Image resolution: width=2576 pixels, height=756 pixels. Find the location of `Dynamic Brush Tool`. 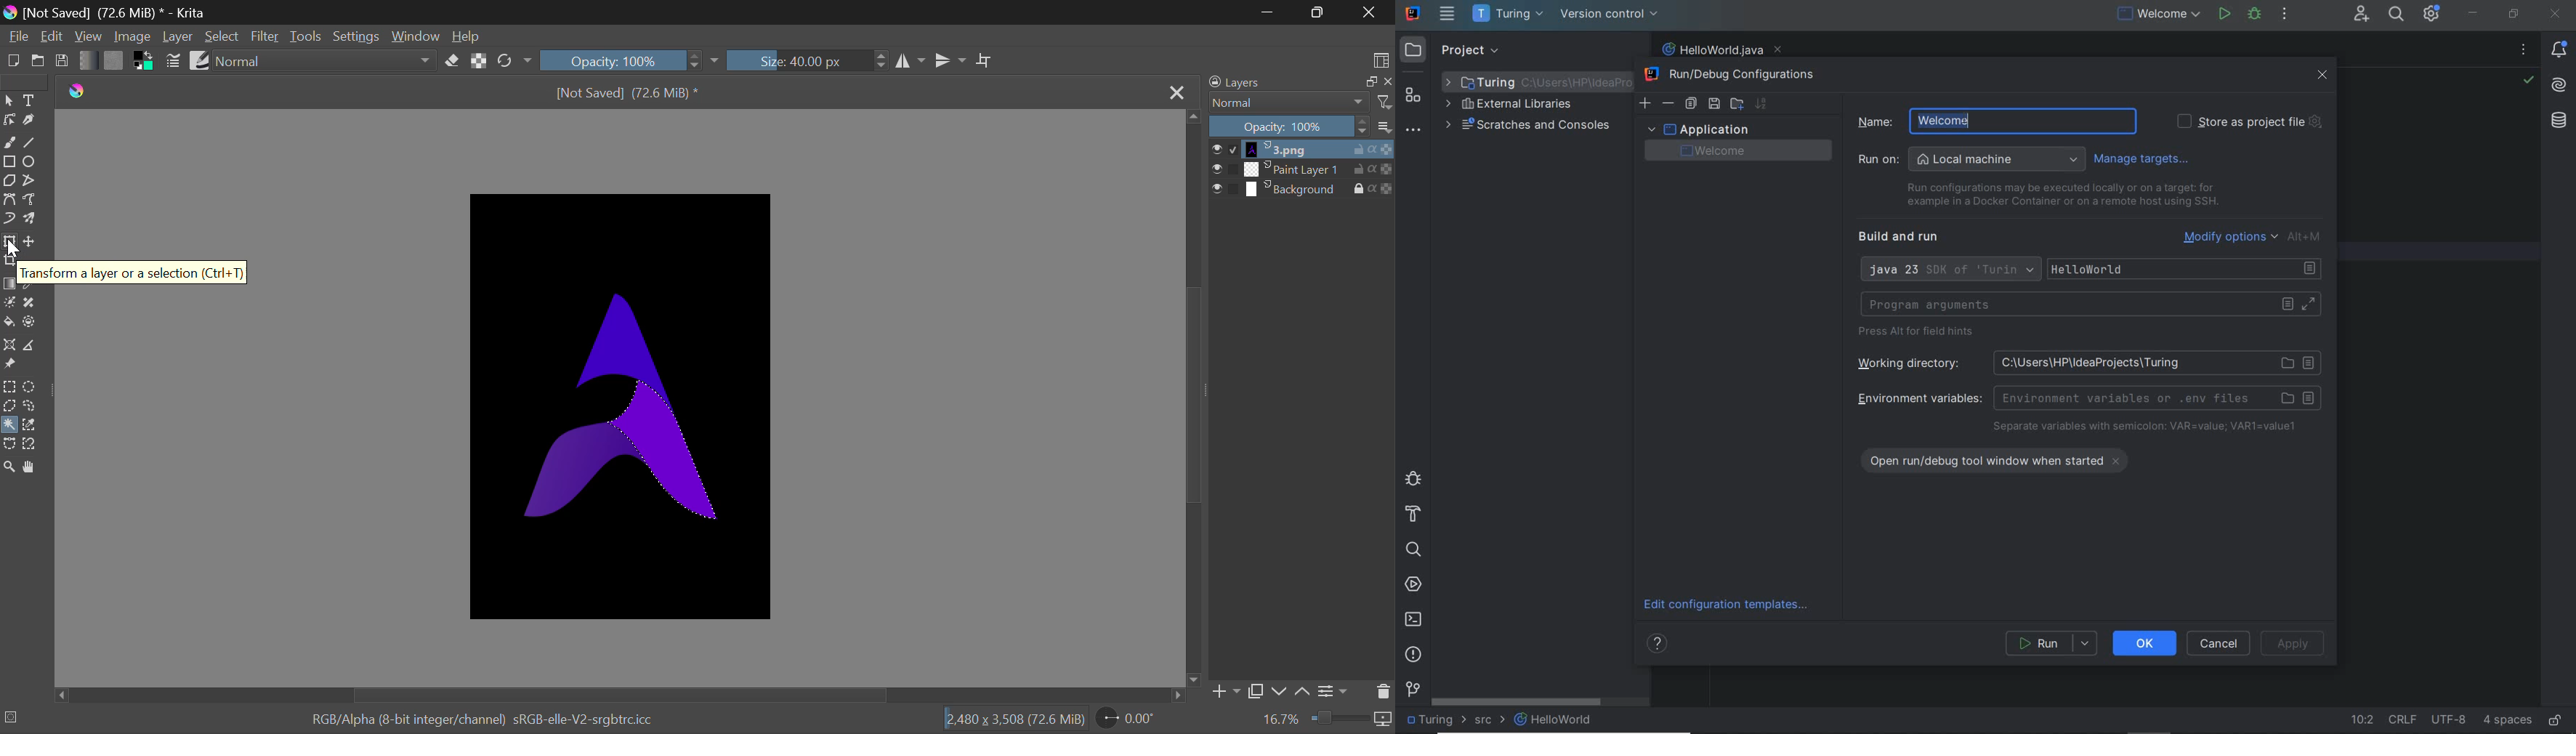

Dynamic Brush Tool is located at coordinates (10, 219).